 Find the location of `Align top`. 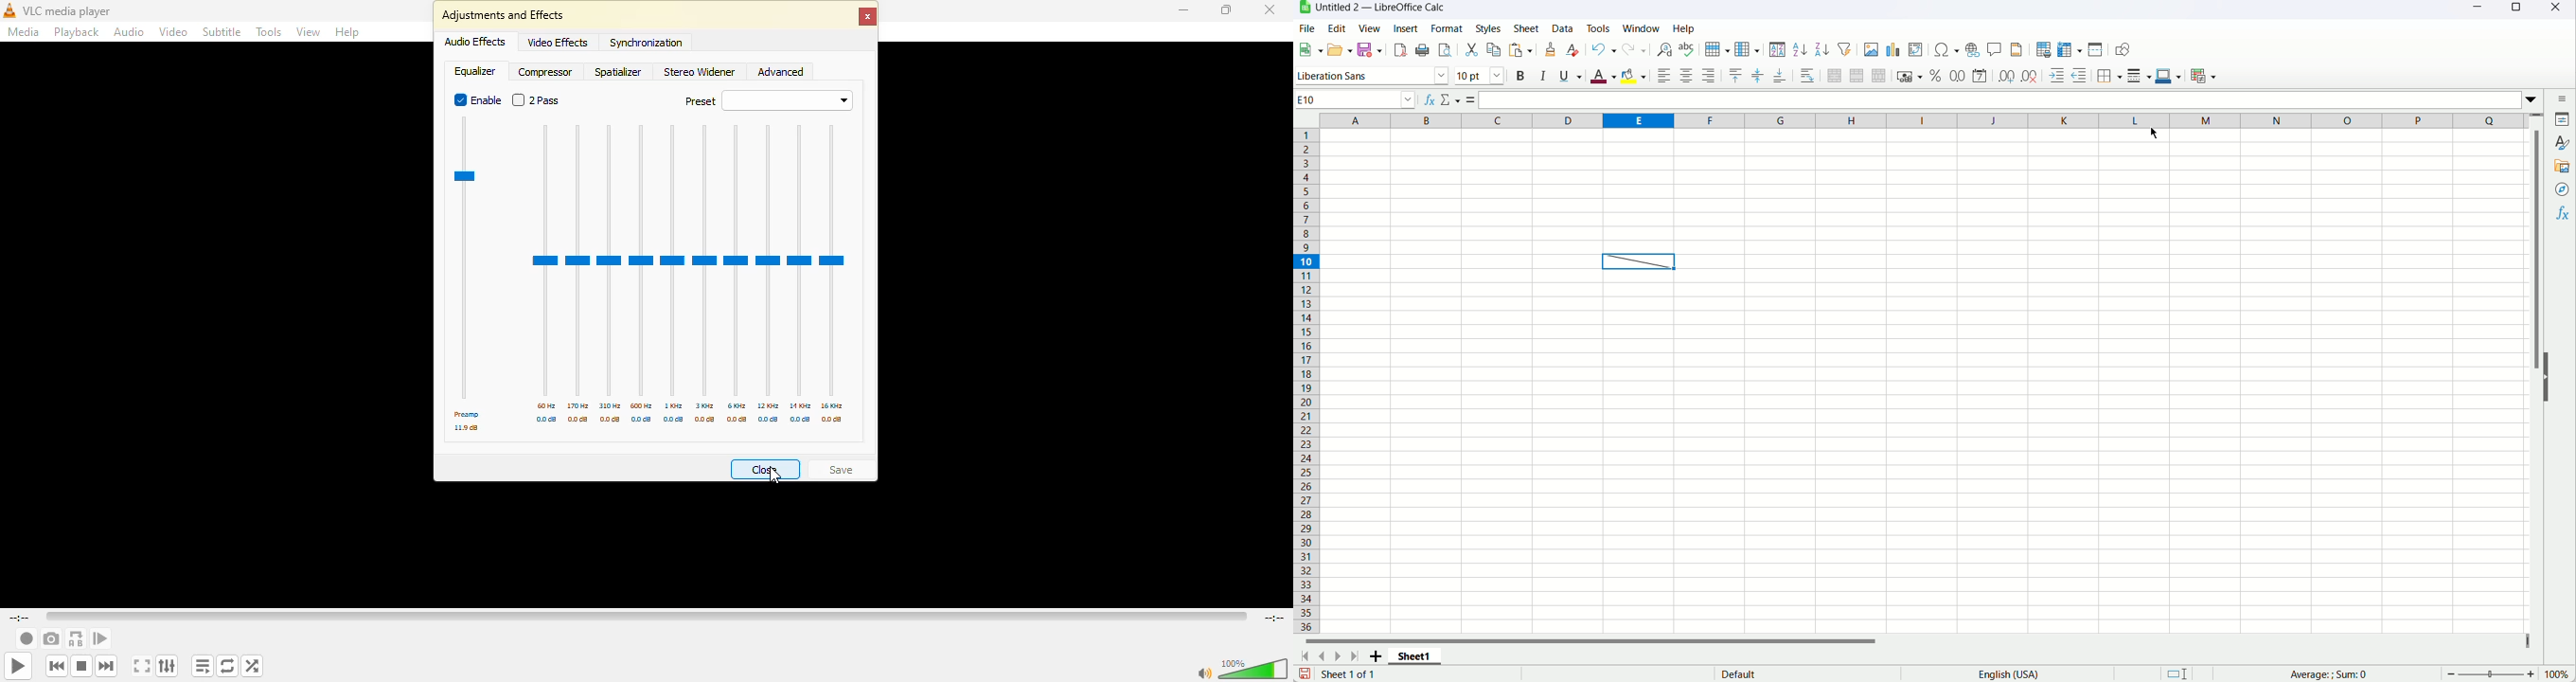

Align top is located at coordinates (1734, 74).